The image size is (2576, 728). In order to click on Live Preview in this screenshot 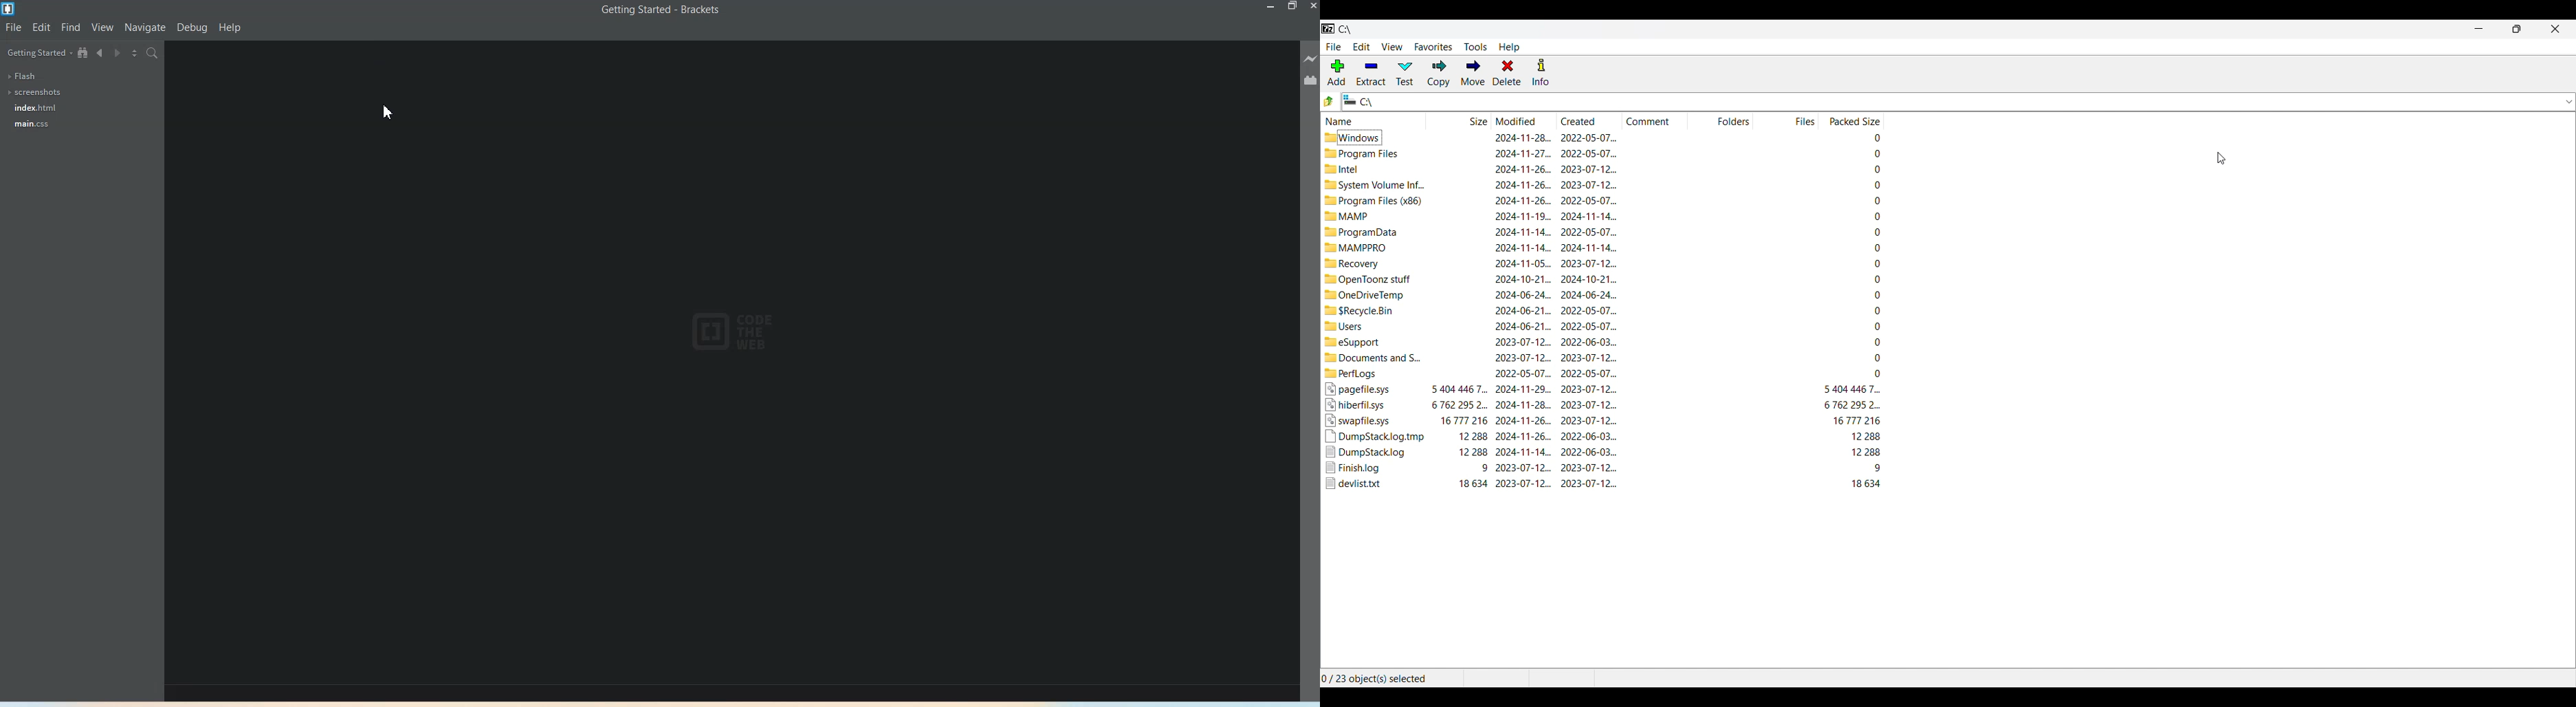, I will do `click(1310, 58)`.